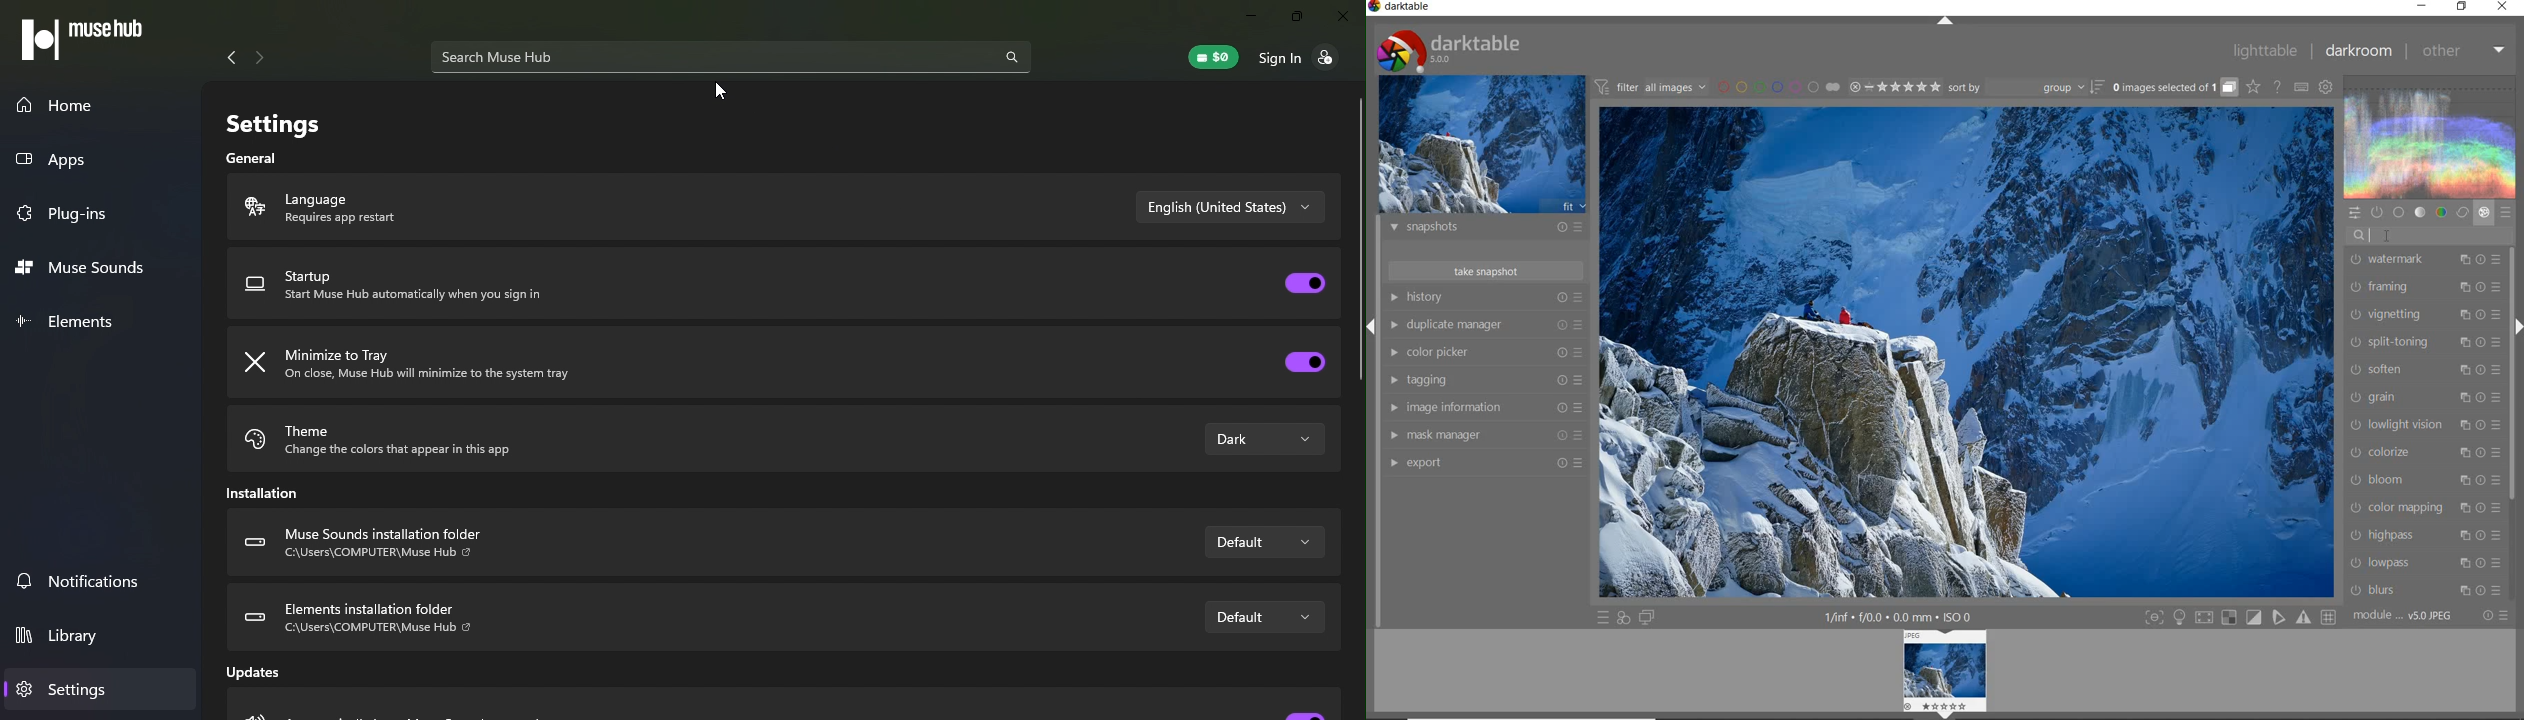 This screenshot has height=728, width=2548. What do you see at coordinates (1306, 283) in the screenshot?
I see `Toggle startup` at bounding box center [1306, 283].